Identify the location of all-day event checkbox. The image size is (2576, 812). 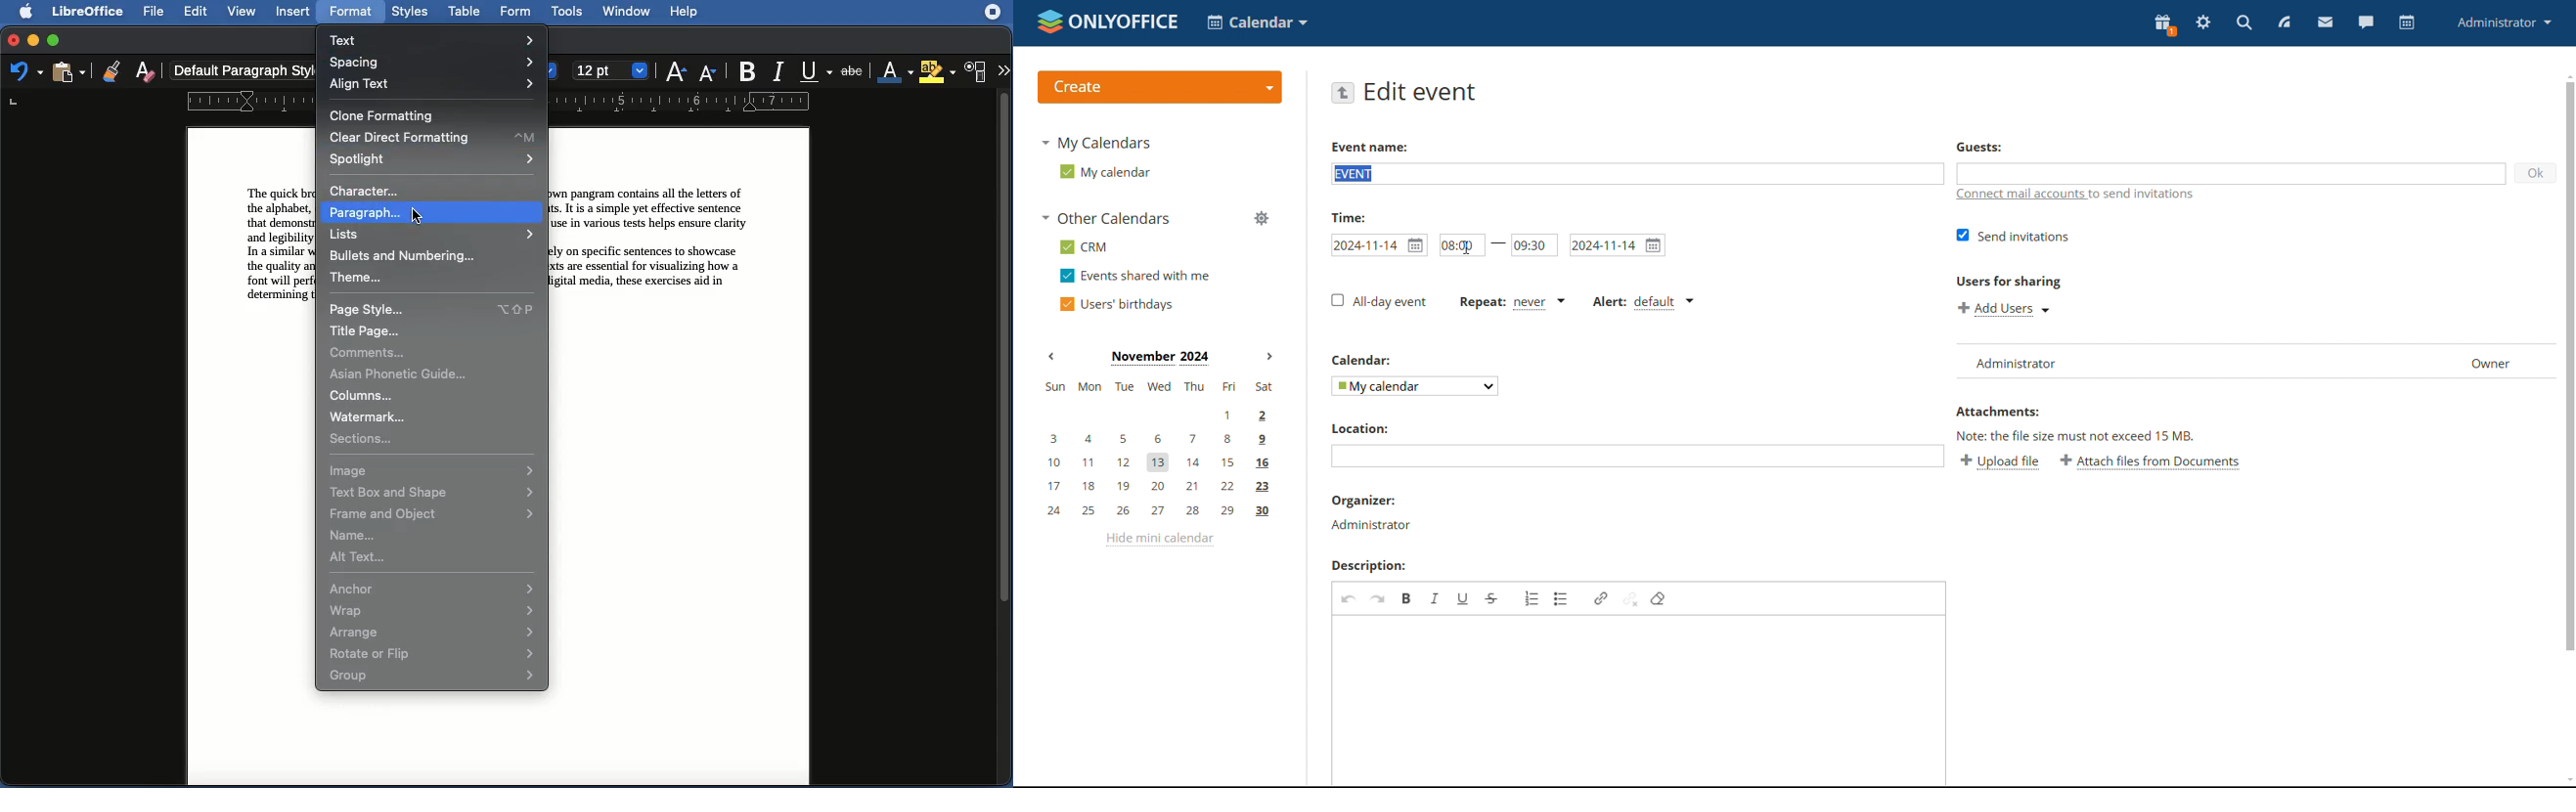
(1380, 301).